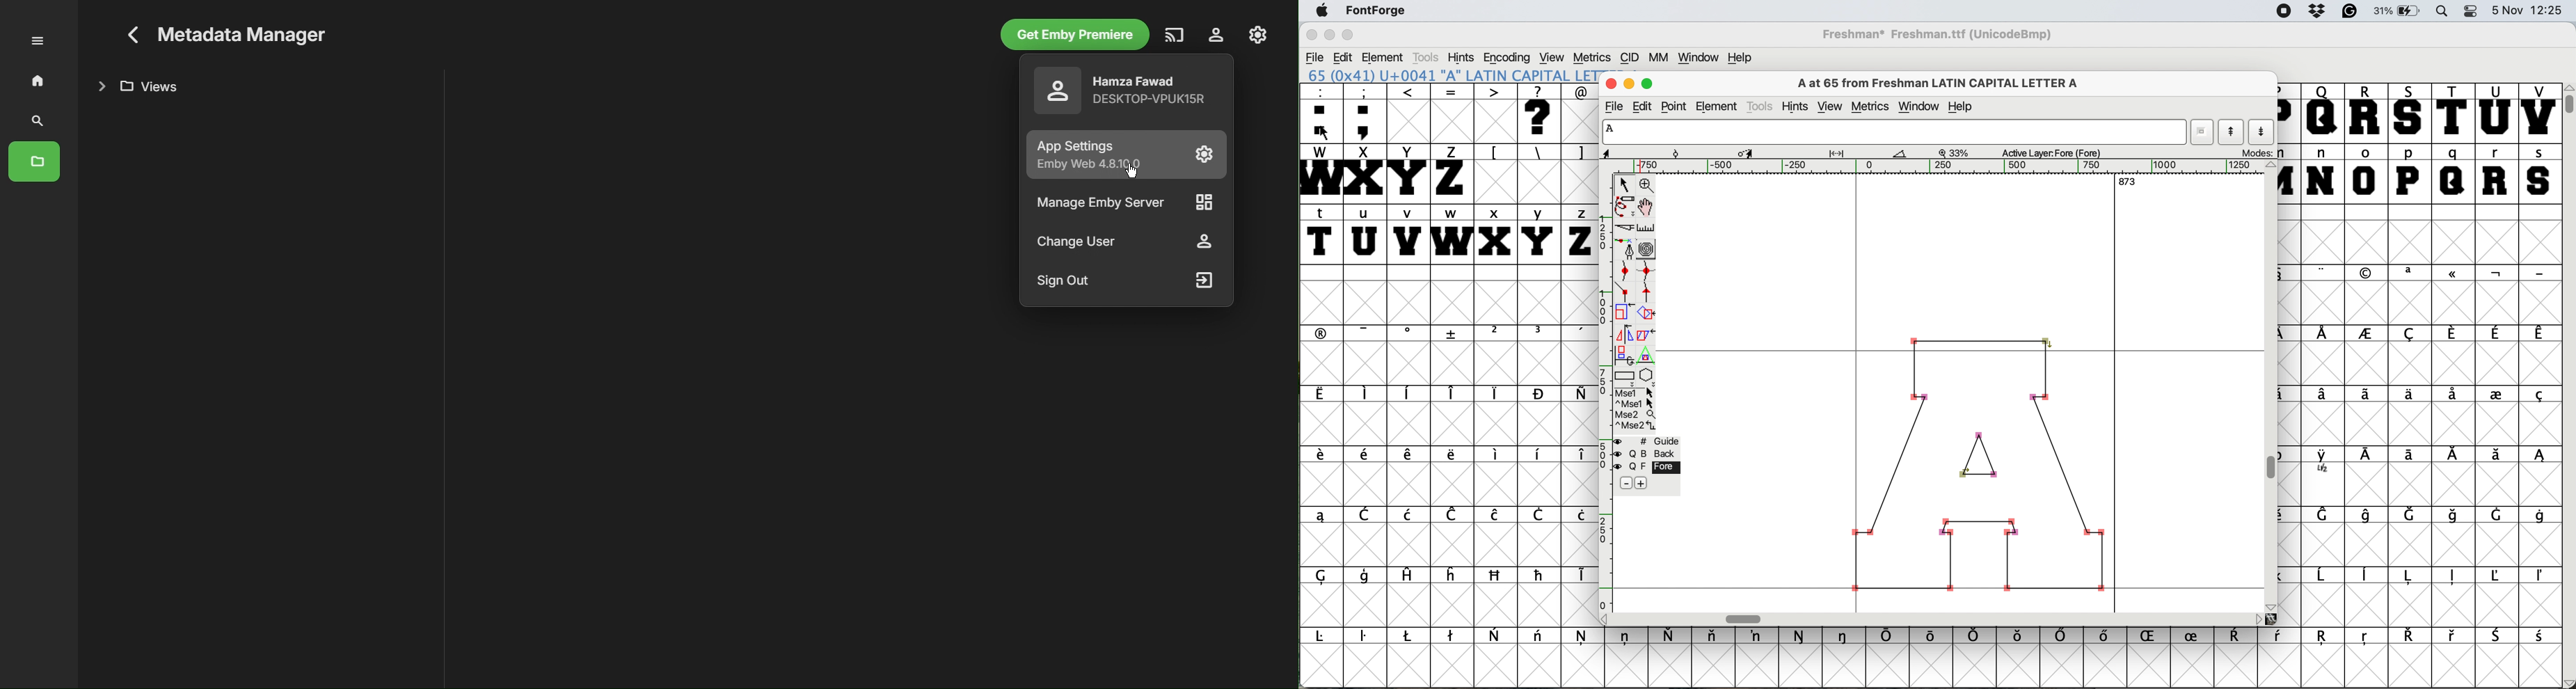  What do you see at coordinates (1554, 56) in the screenshot?
I see `view` at bounding box center [1554, 56].